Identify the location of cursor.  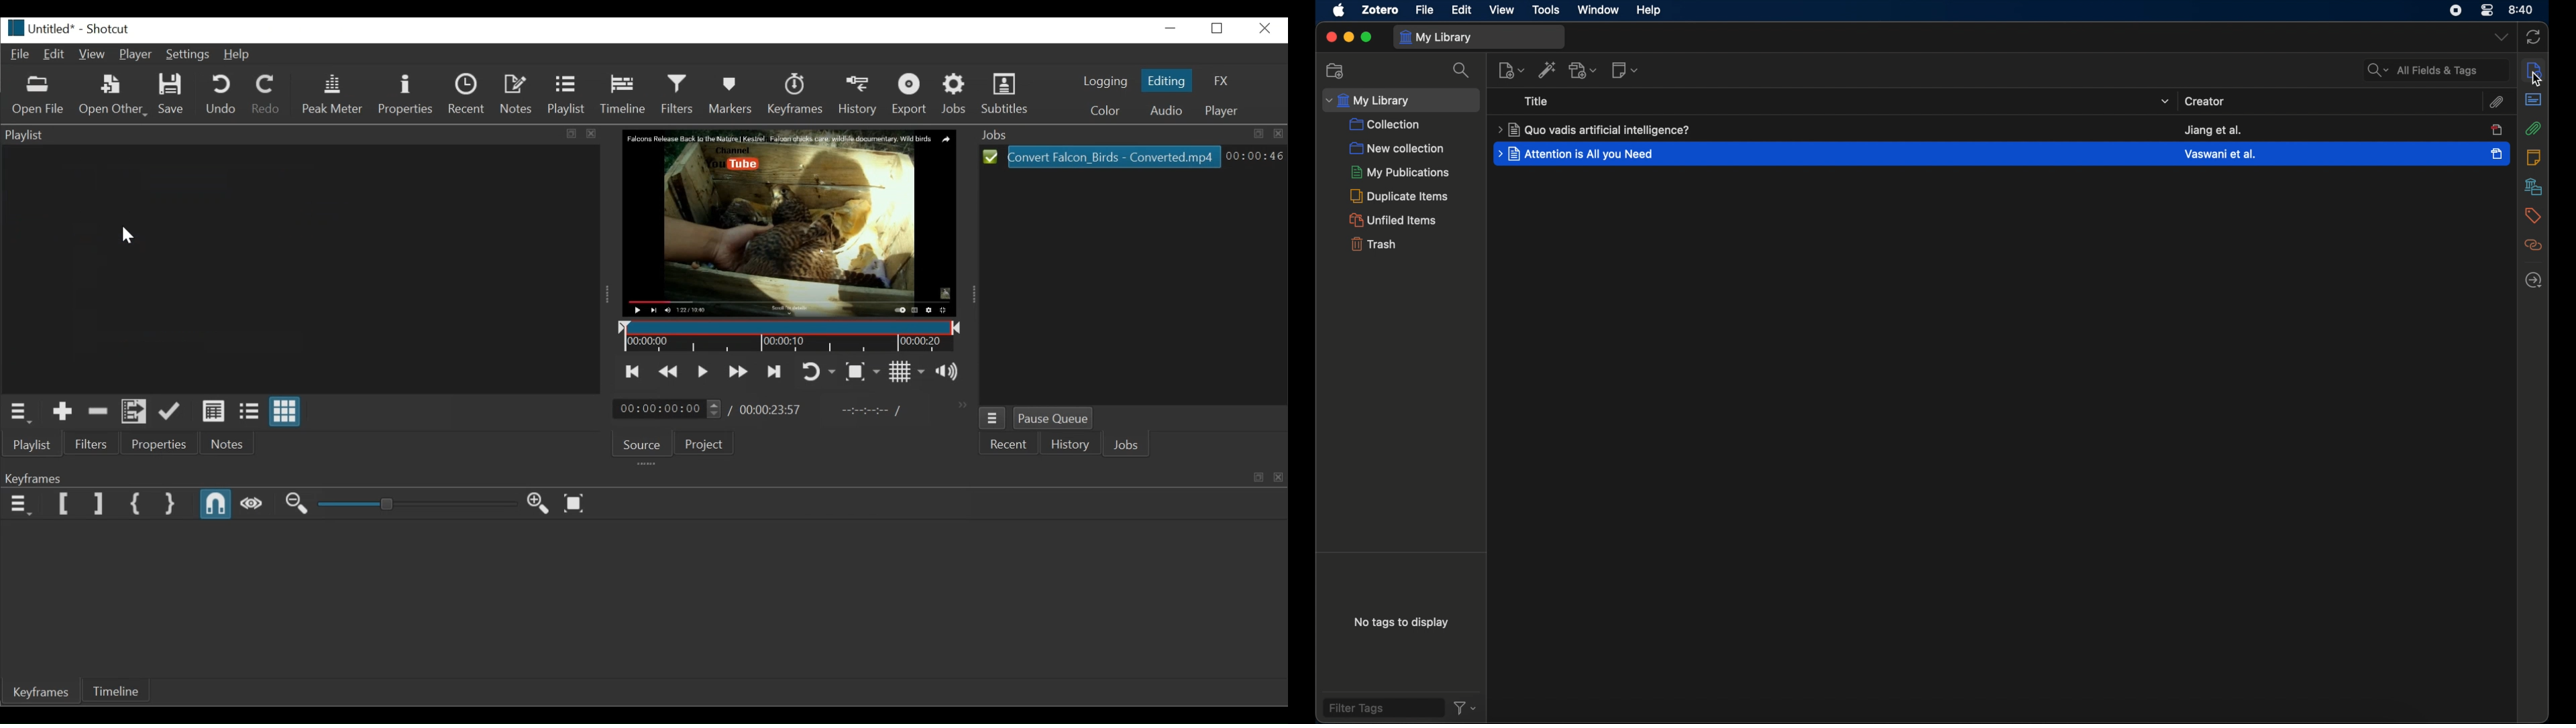
(2540, 82).